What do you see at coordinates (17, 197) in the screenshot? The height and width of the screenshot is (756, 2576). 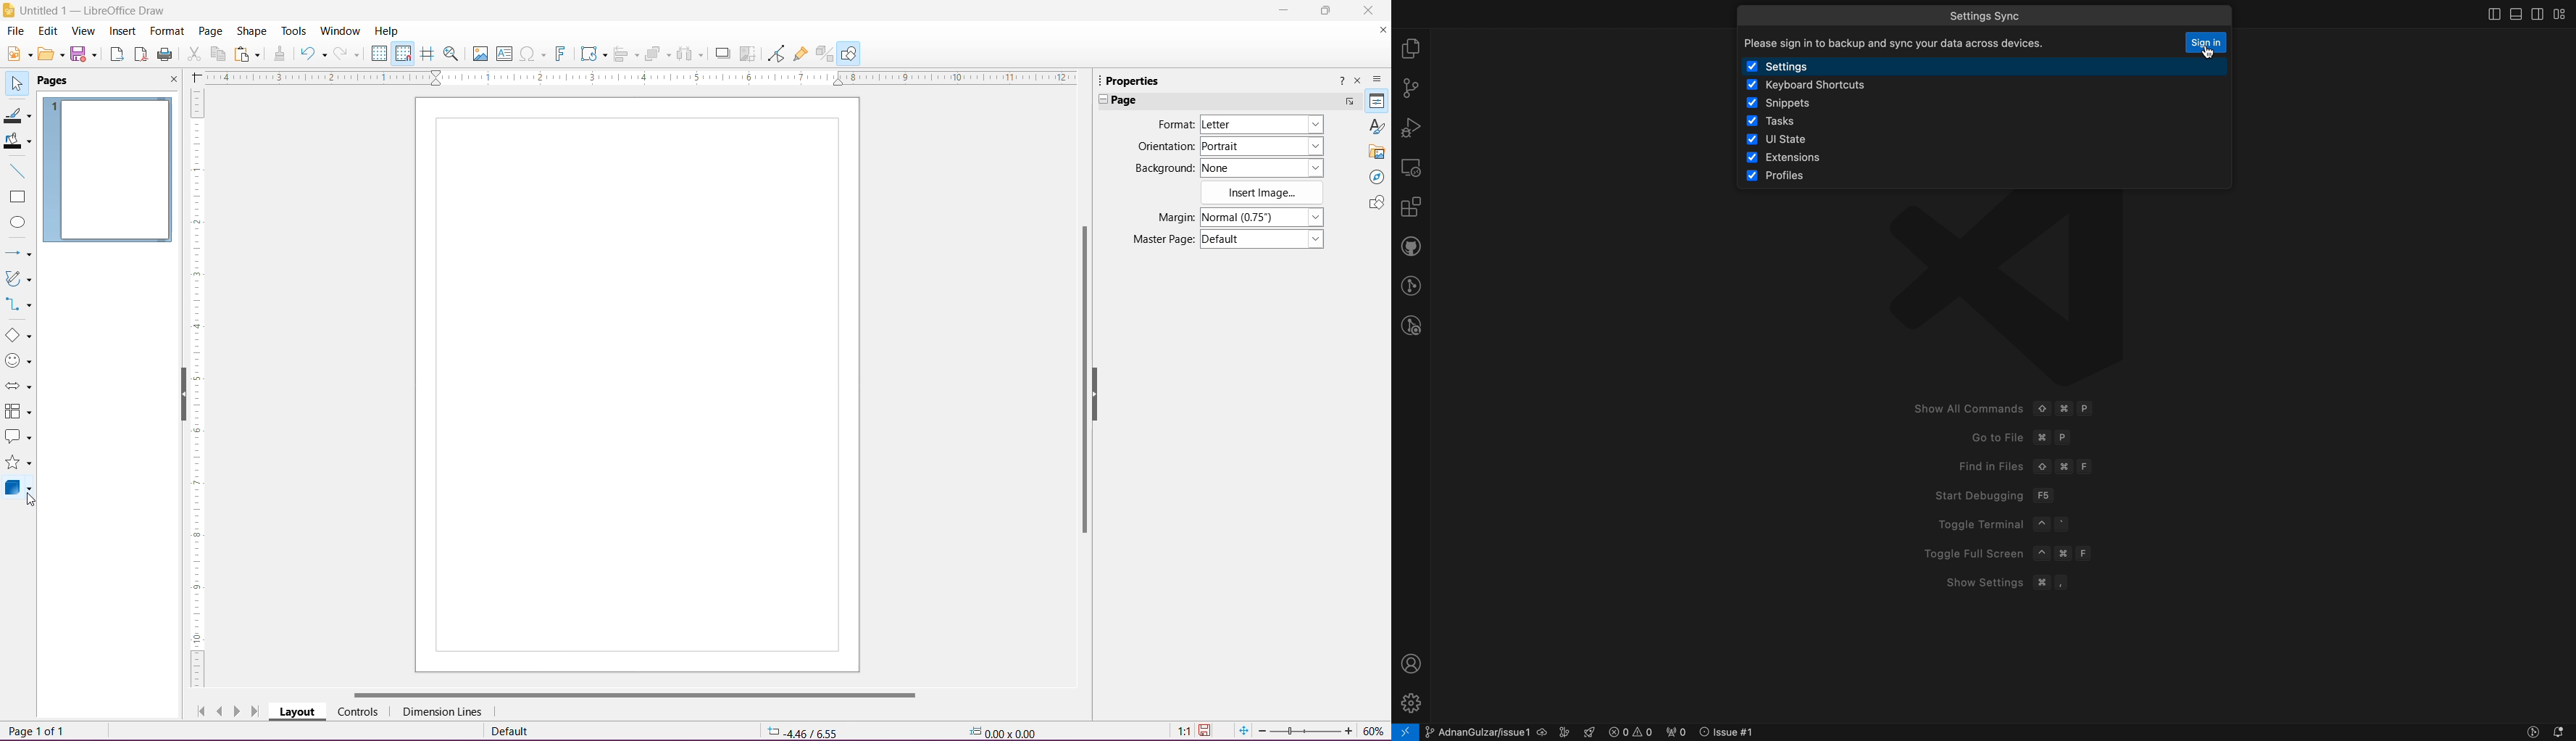 I see `Rectangle` at bounding box center [17, 197].